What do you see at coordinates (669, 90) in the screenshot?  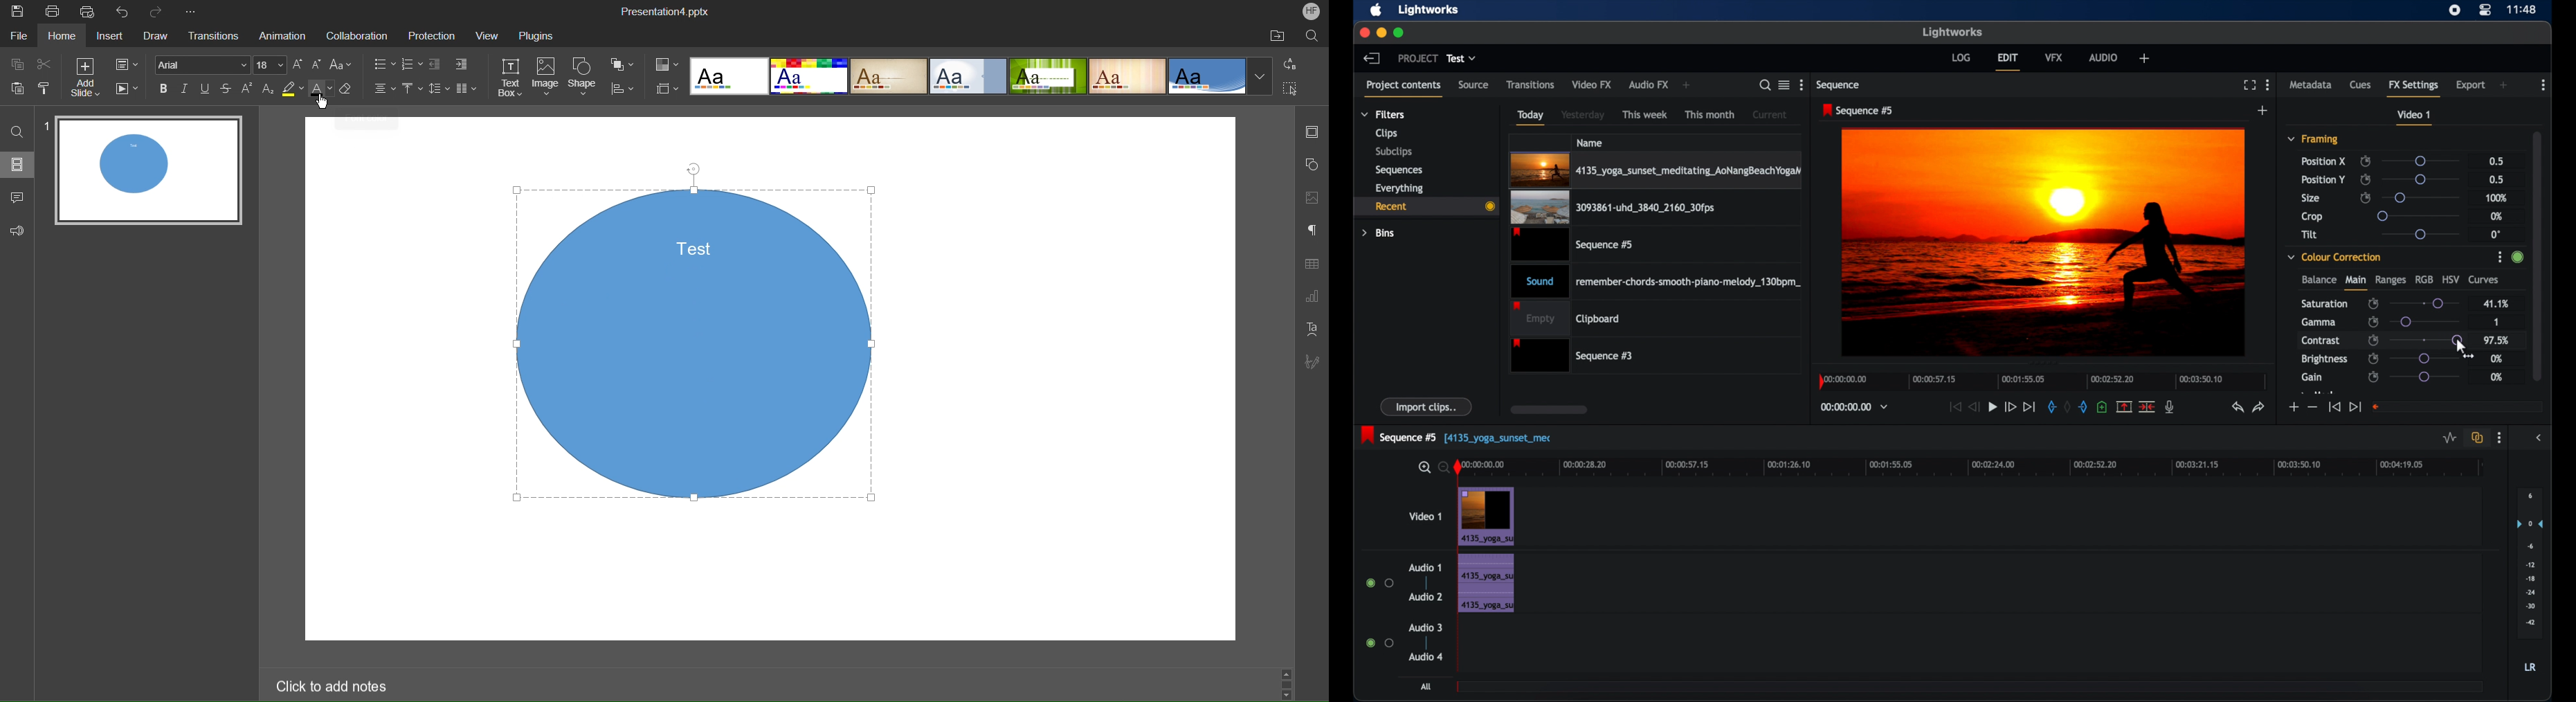 I see `Slide Size Settings` at bounding box center [669, 90].